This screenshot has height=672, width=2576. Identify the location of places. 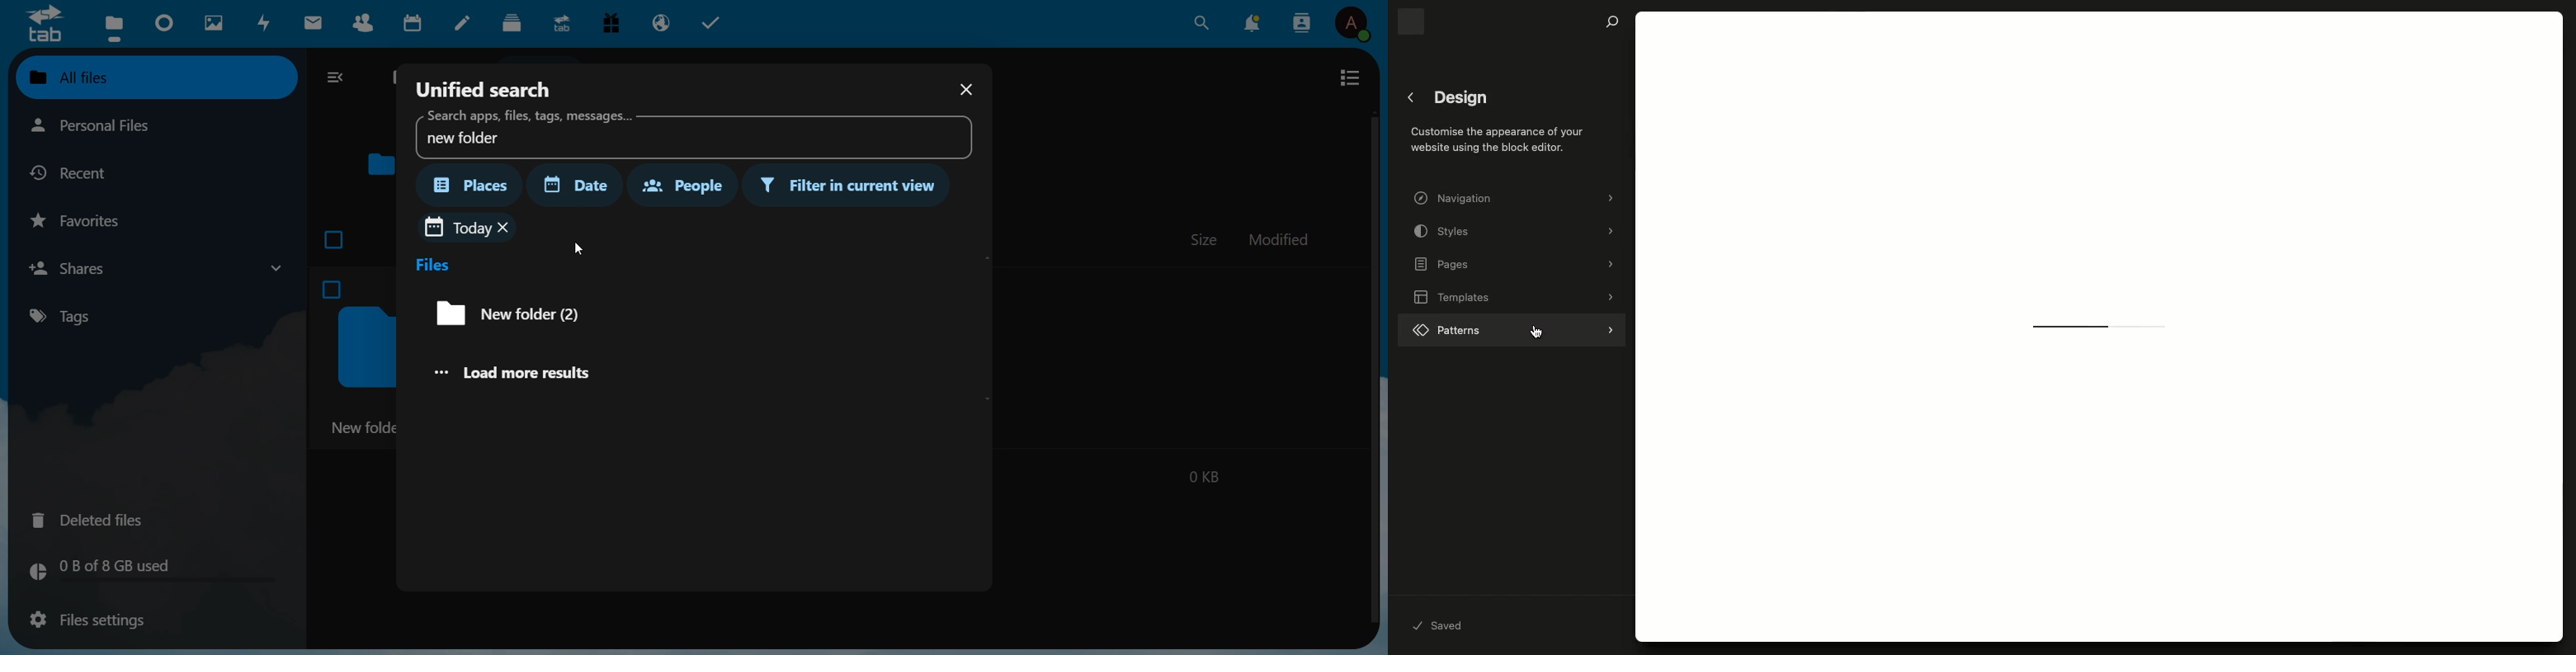
(472, 185).